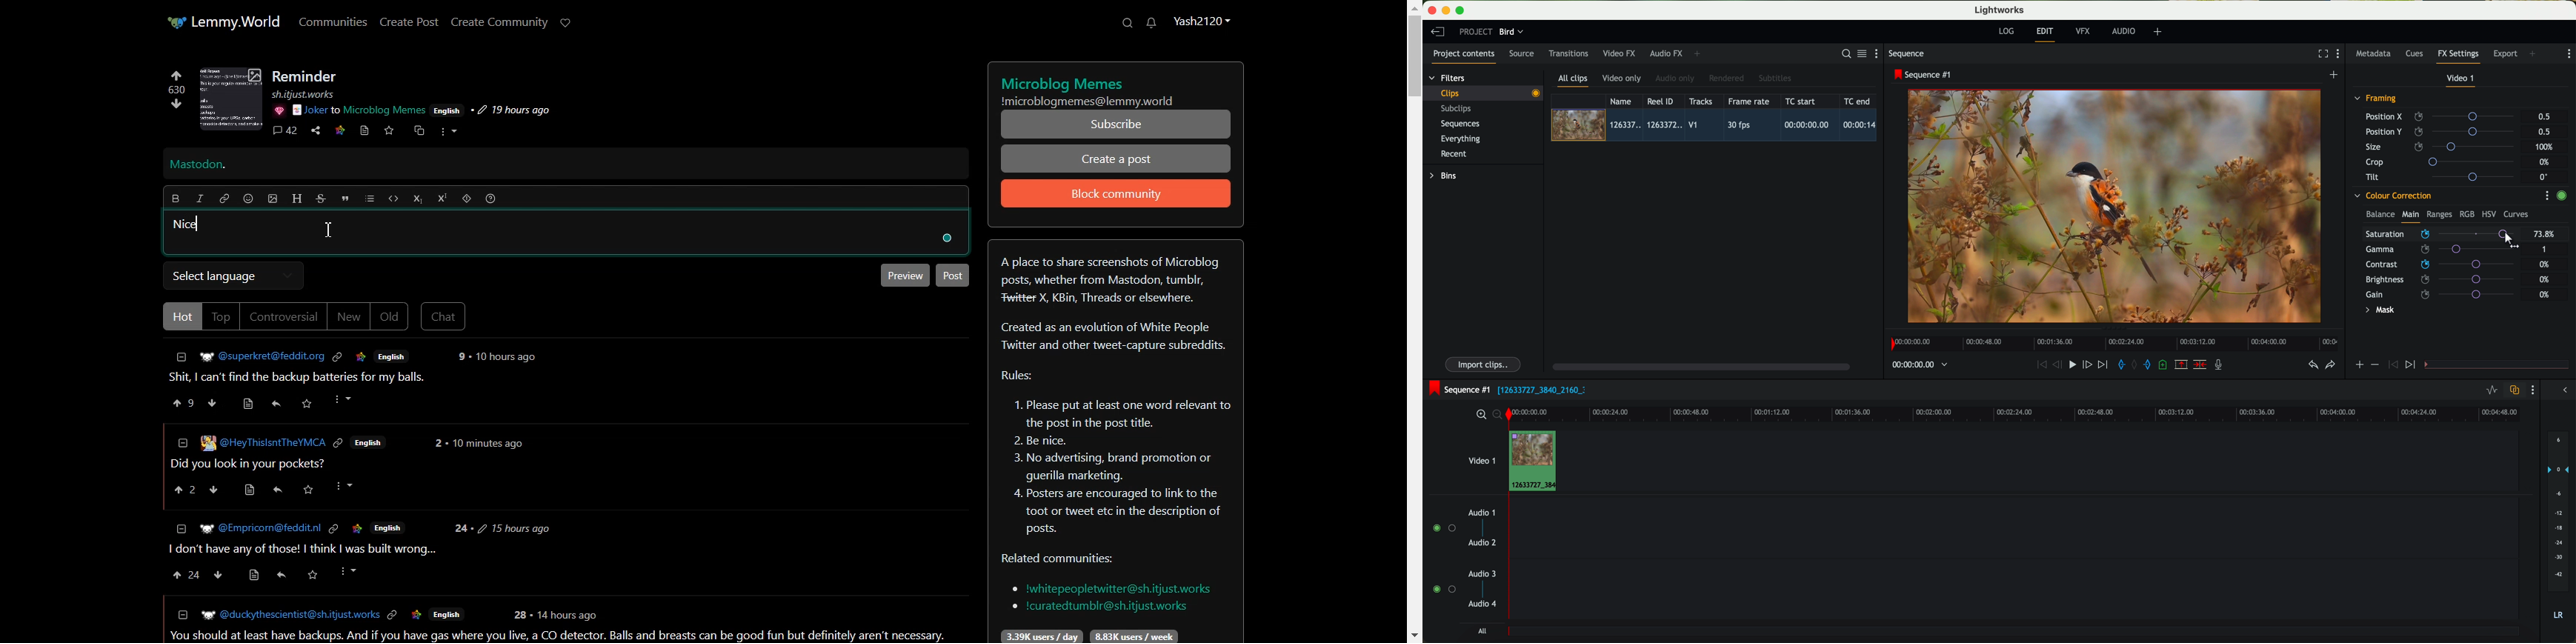  What do you see at coordinates (2492, 391) in the screenshot?
I see `toggle audio levels editing` at bounding box center [2492, 391].